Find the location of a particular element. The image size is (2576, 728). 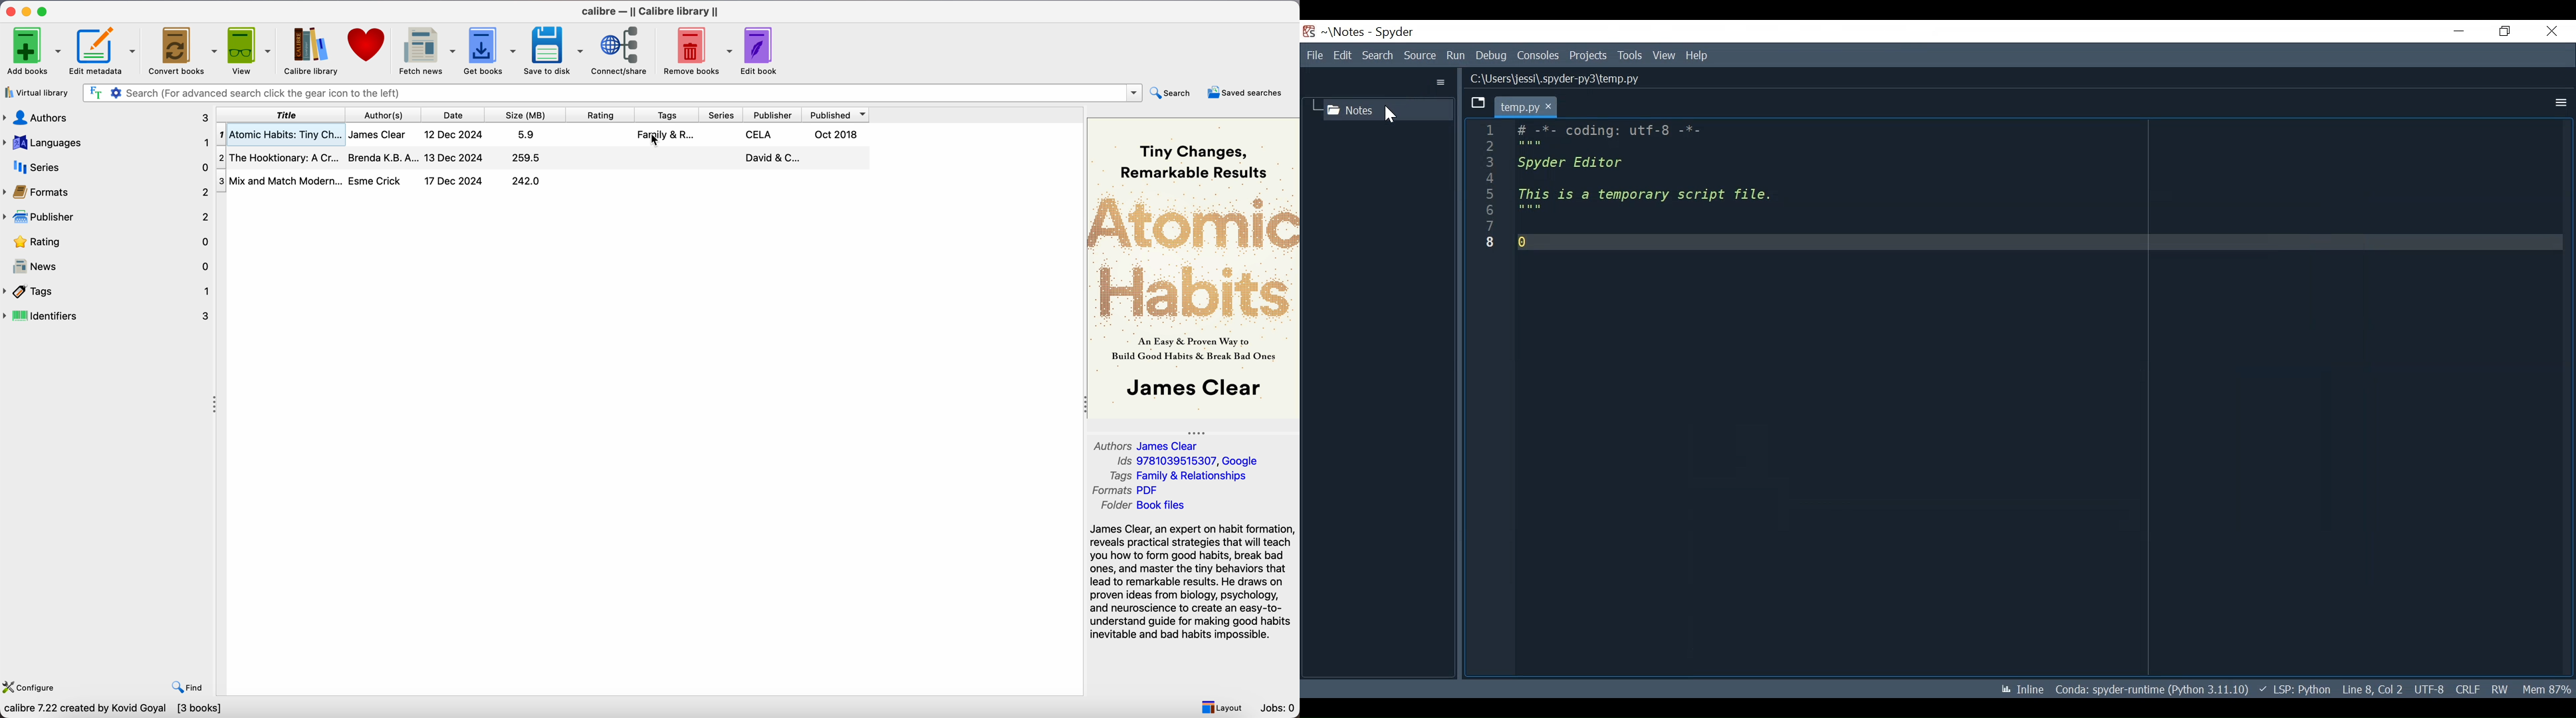

Calibre library is located at coordinates (309, 50).